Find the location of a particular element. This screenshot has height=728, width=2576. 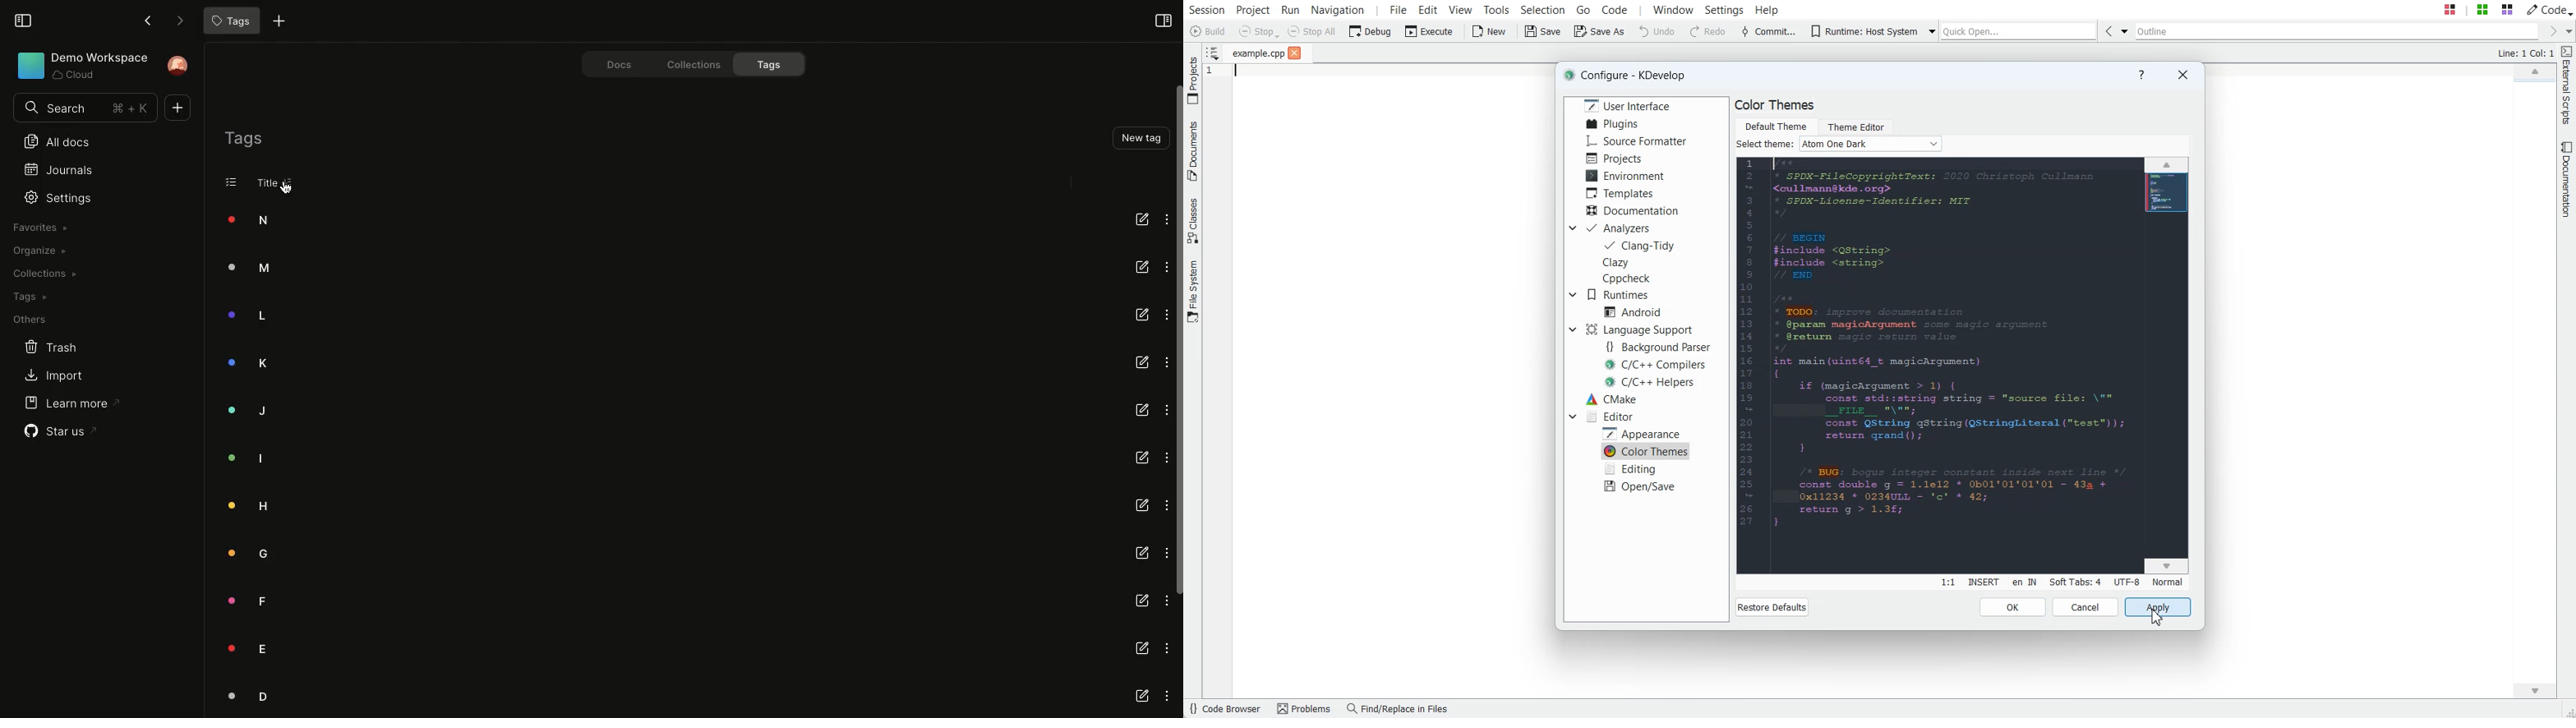

Rename is located at coordinates (1141, 458).